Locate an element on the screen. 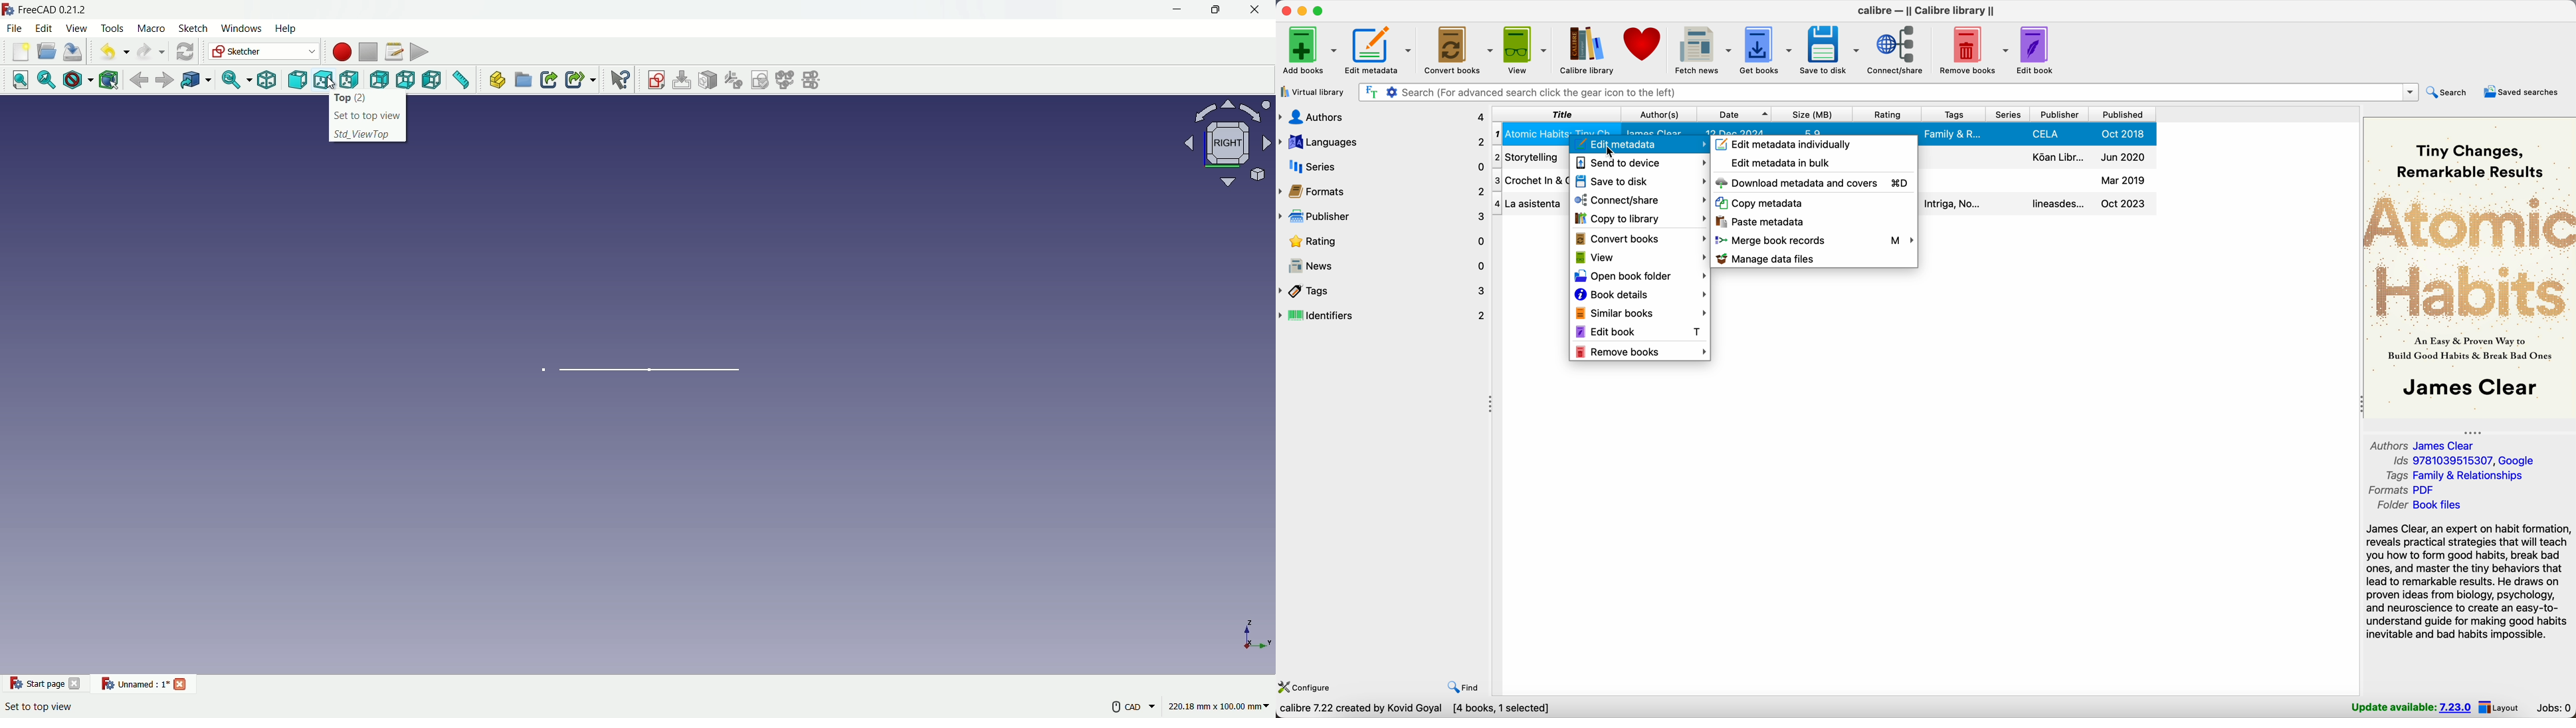 This screenshot has height=728, width=2576. edit book is located at coordinates (2037, 50).